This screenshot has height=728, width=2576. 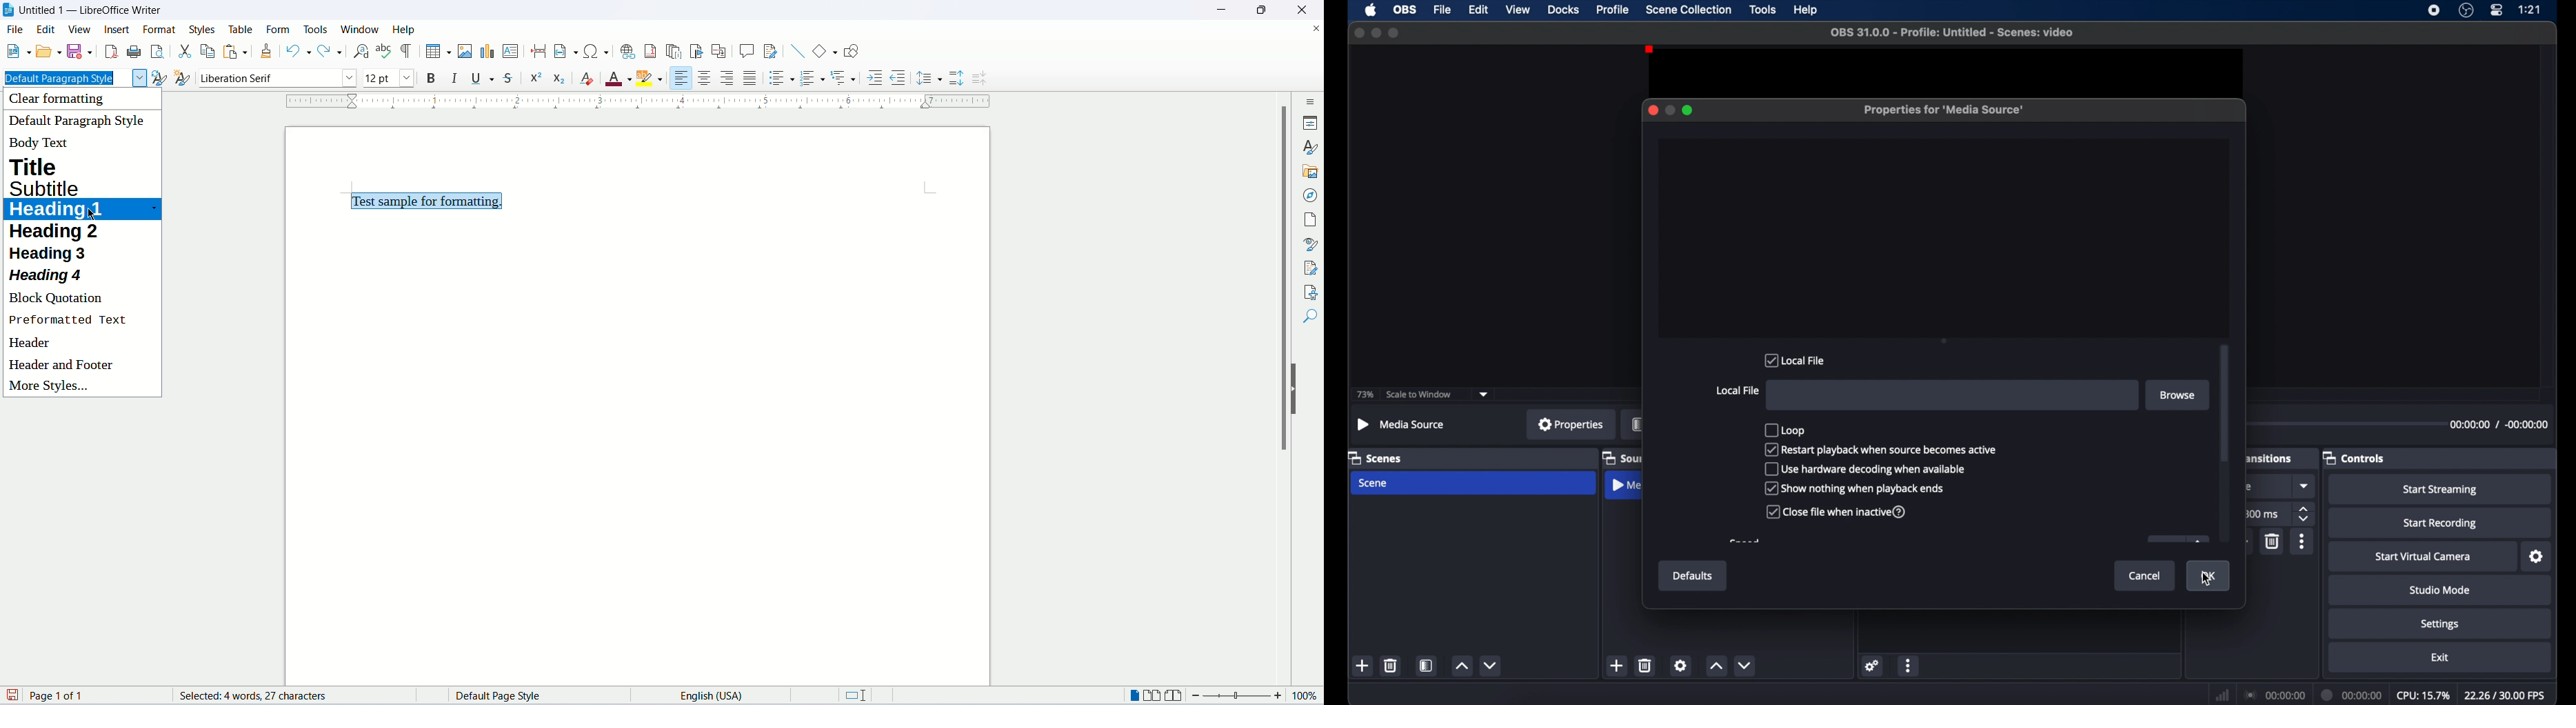 What do you see at coordinates (1370, 10) in the screenshot?
I see `apple icon` at bounding box center [1370, 10].